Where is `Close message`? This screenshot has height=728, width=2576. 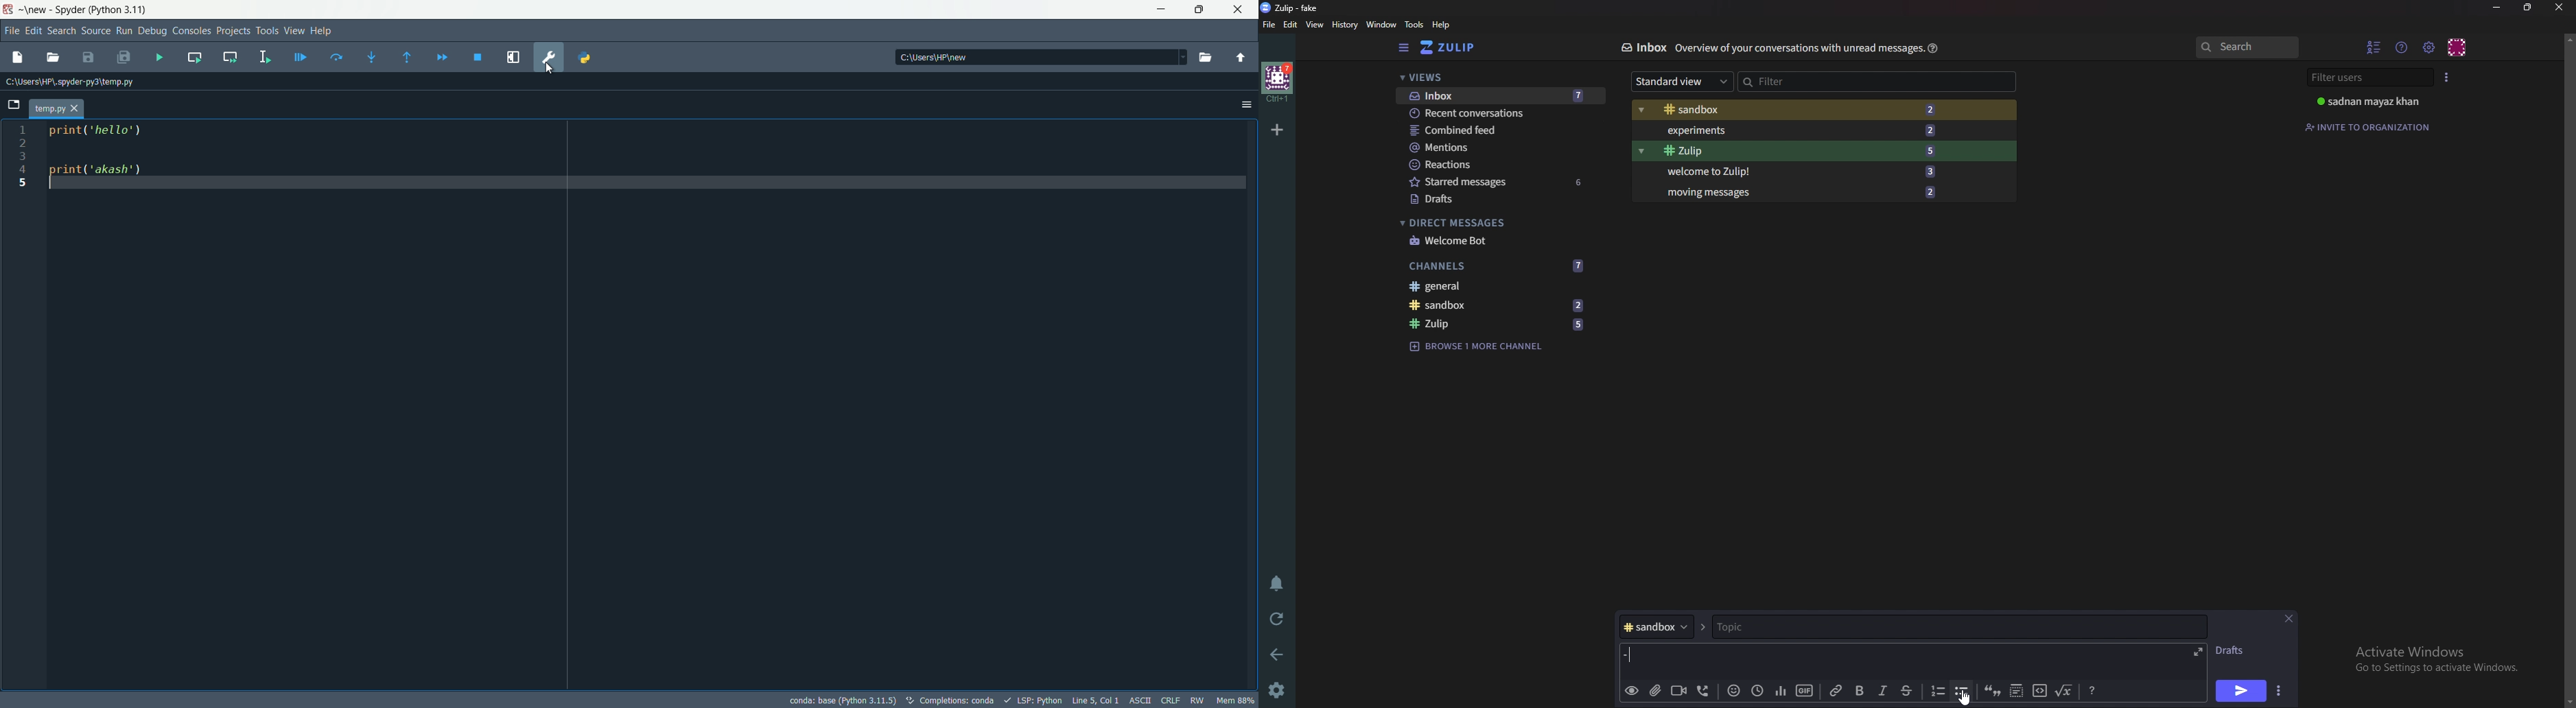
Close message is located at coordinates (2288, 619).